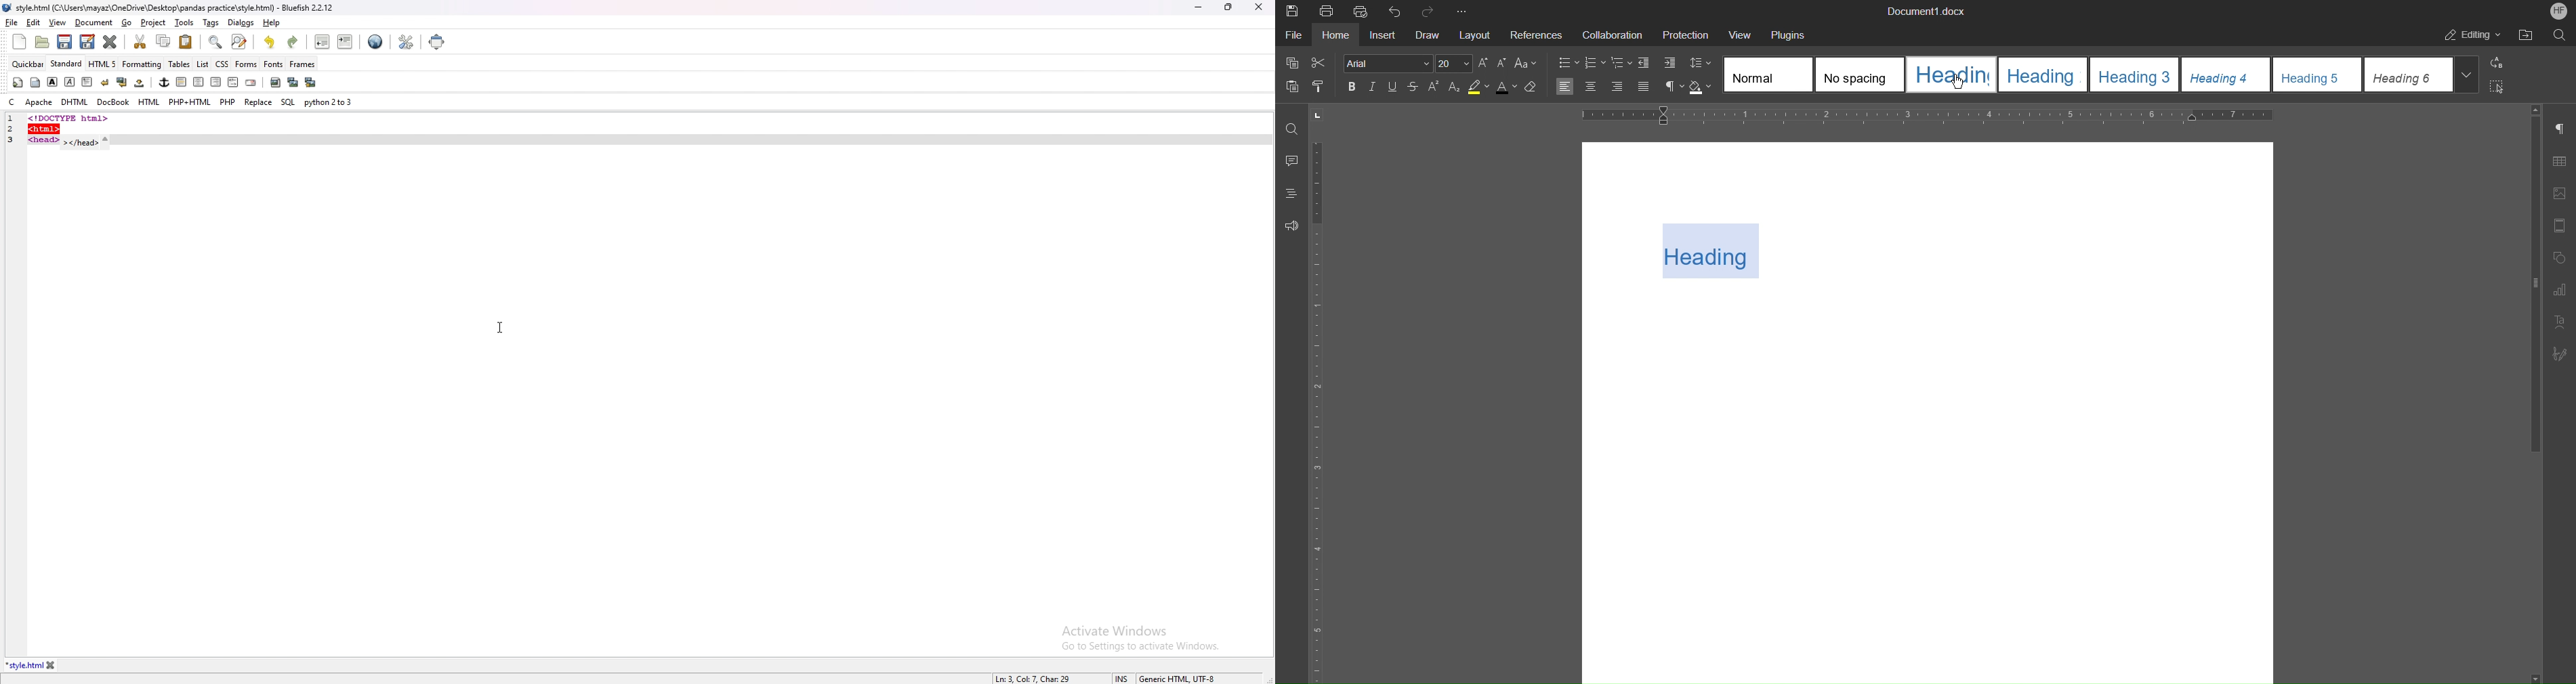 This screenshot has width=2576, height=700. Describe the element at coordinates (2560, 33) in the screenshot. I see `Search` at that location.